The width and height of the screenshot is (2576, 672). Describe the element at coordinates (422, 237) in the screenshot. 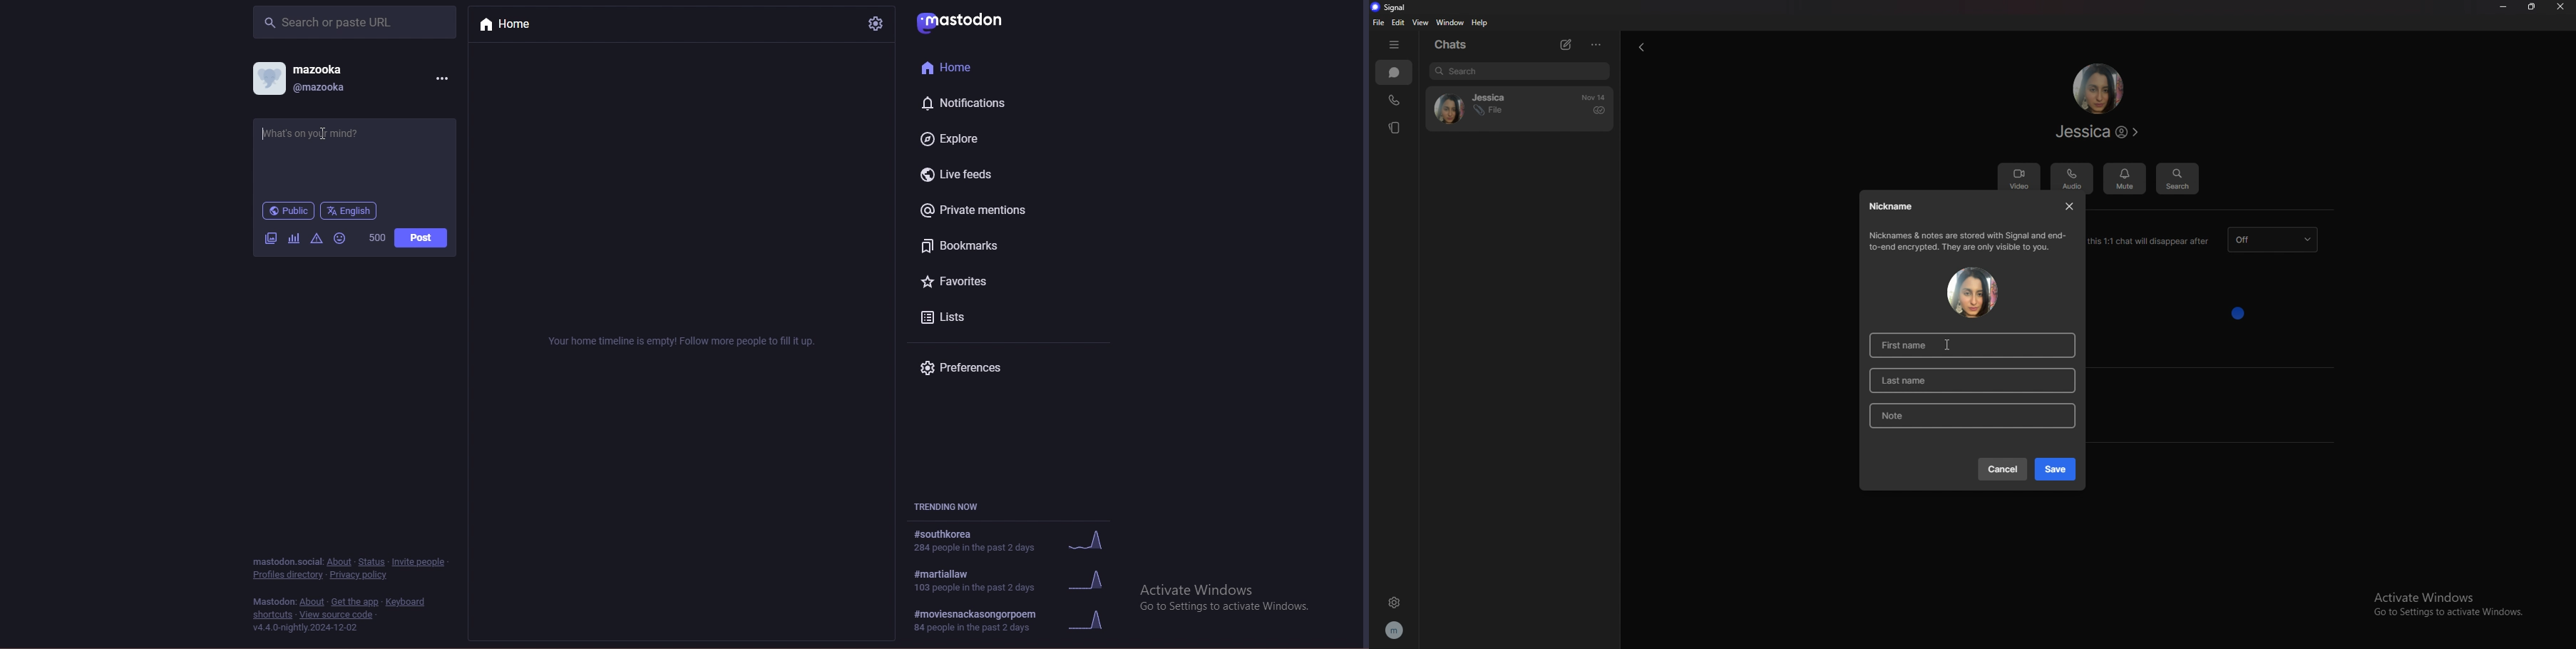

I see `post` at that location.